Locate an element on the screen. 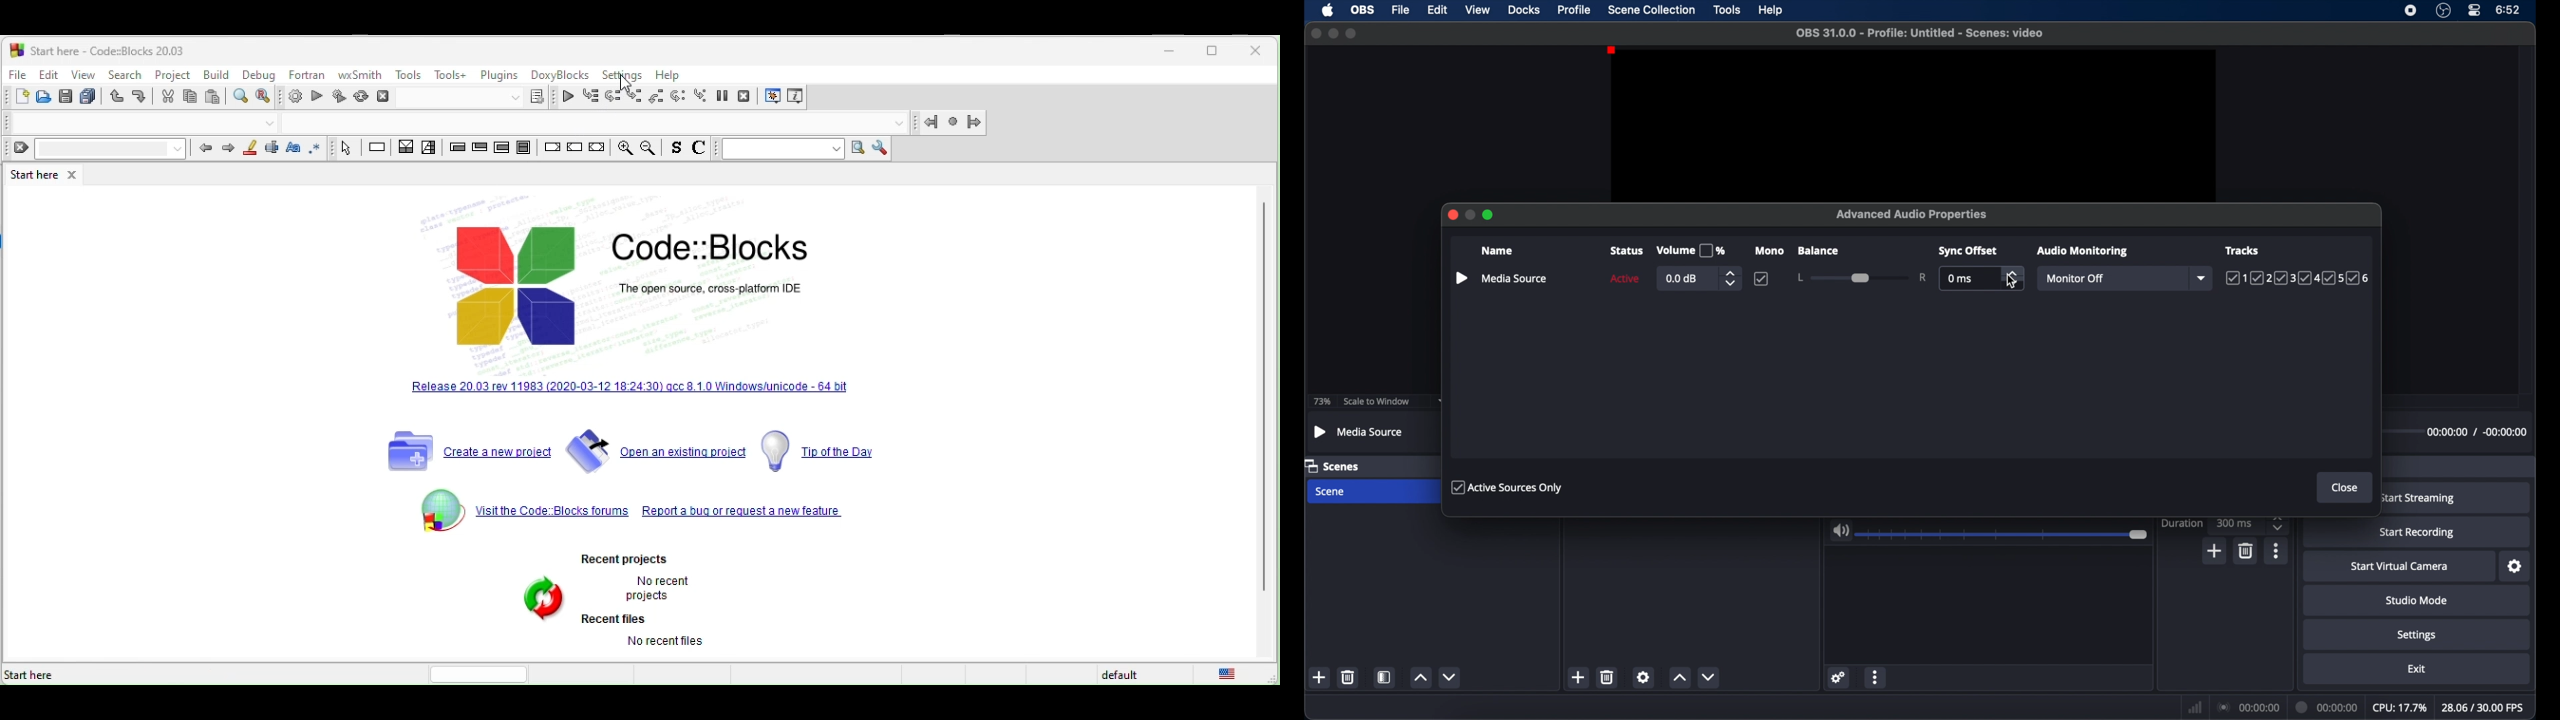 The width and height of the screenshot is (2576, 728). start recording is located at coordinates (2417, 533).